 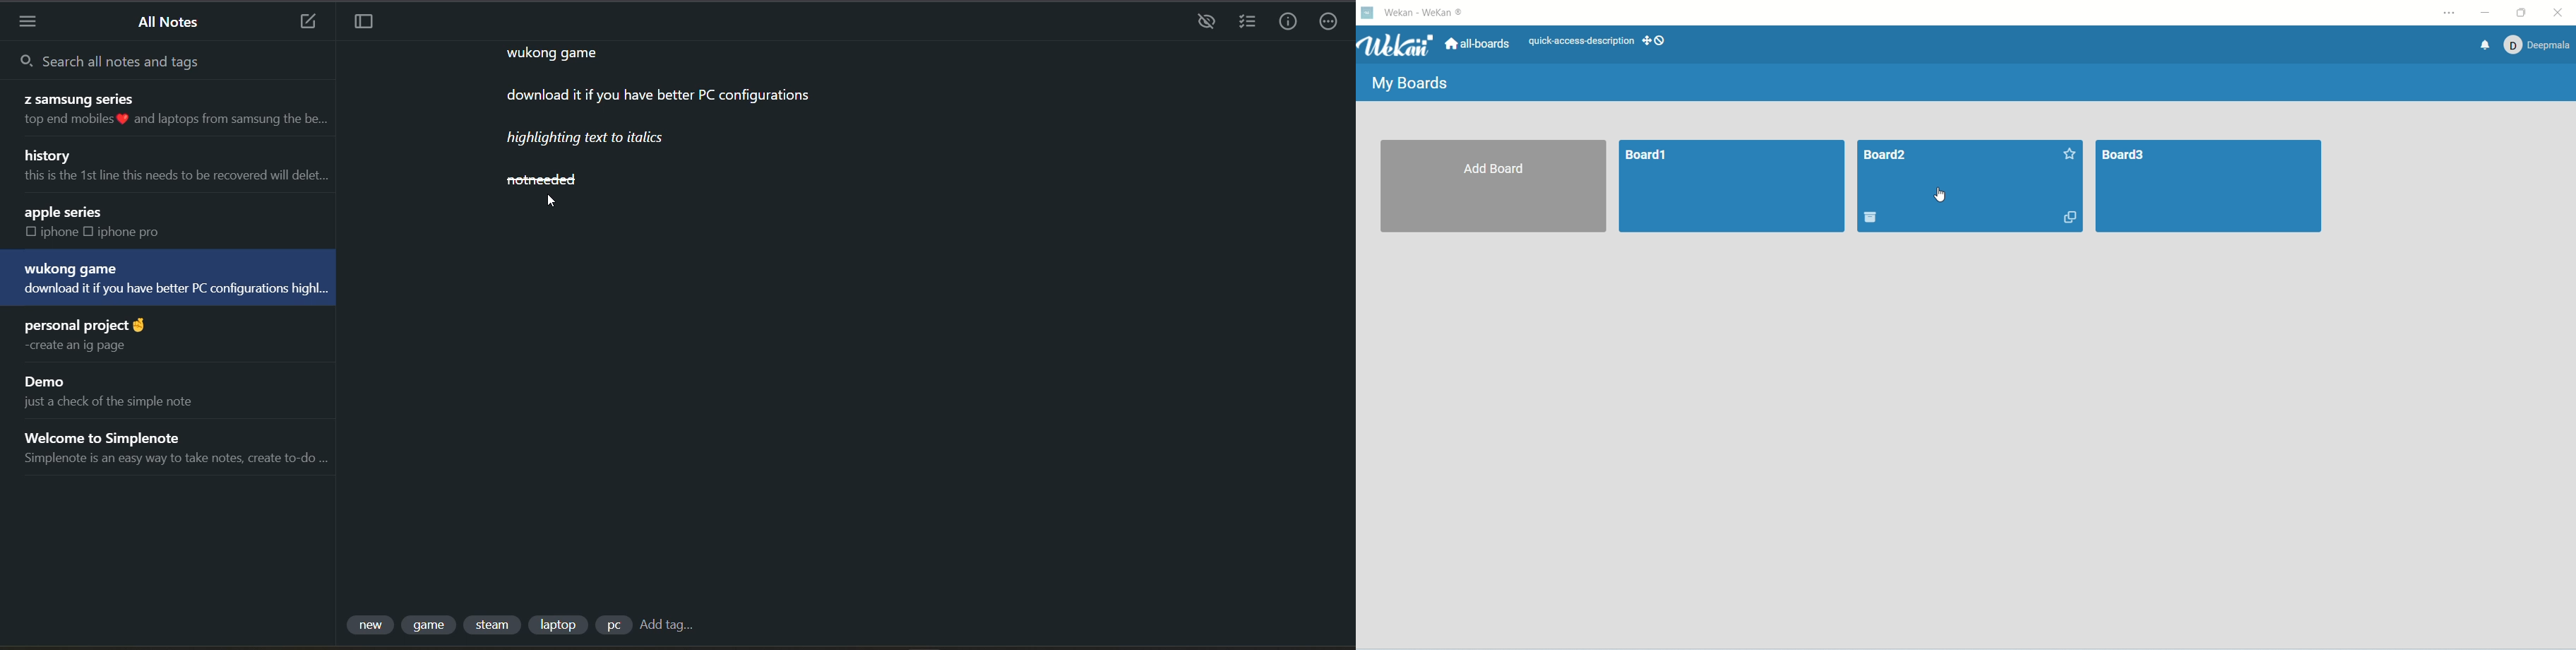 I want to click on cursor, so click(x=1940, y=194).